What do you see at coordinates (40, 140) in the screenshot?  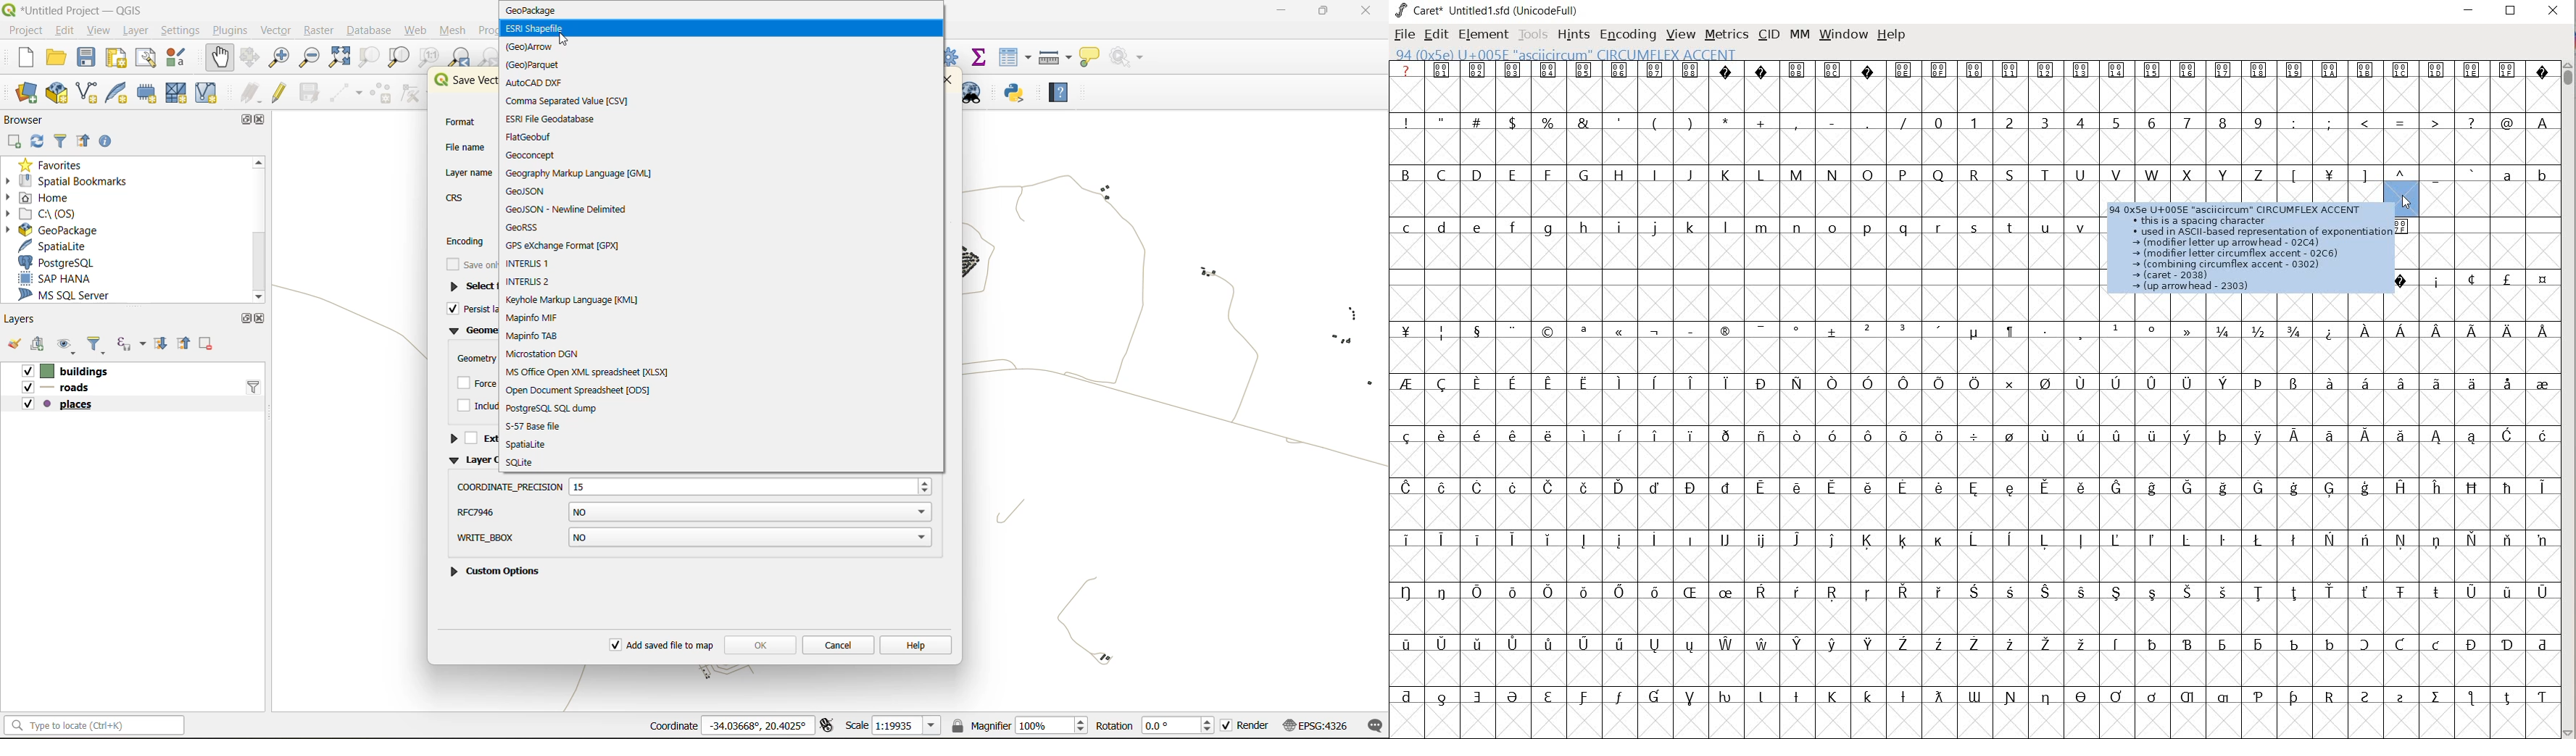 I see `refresh` at bounding box center [40, 140].